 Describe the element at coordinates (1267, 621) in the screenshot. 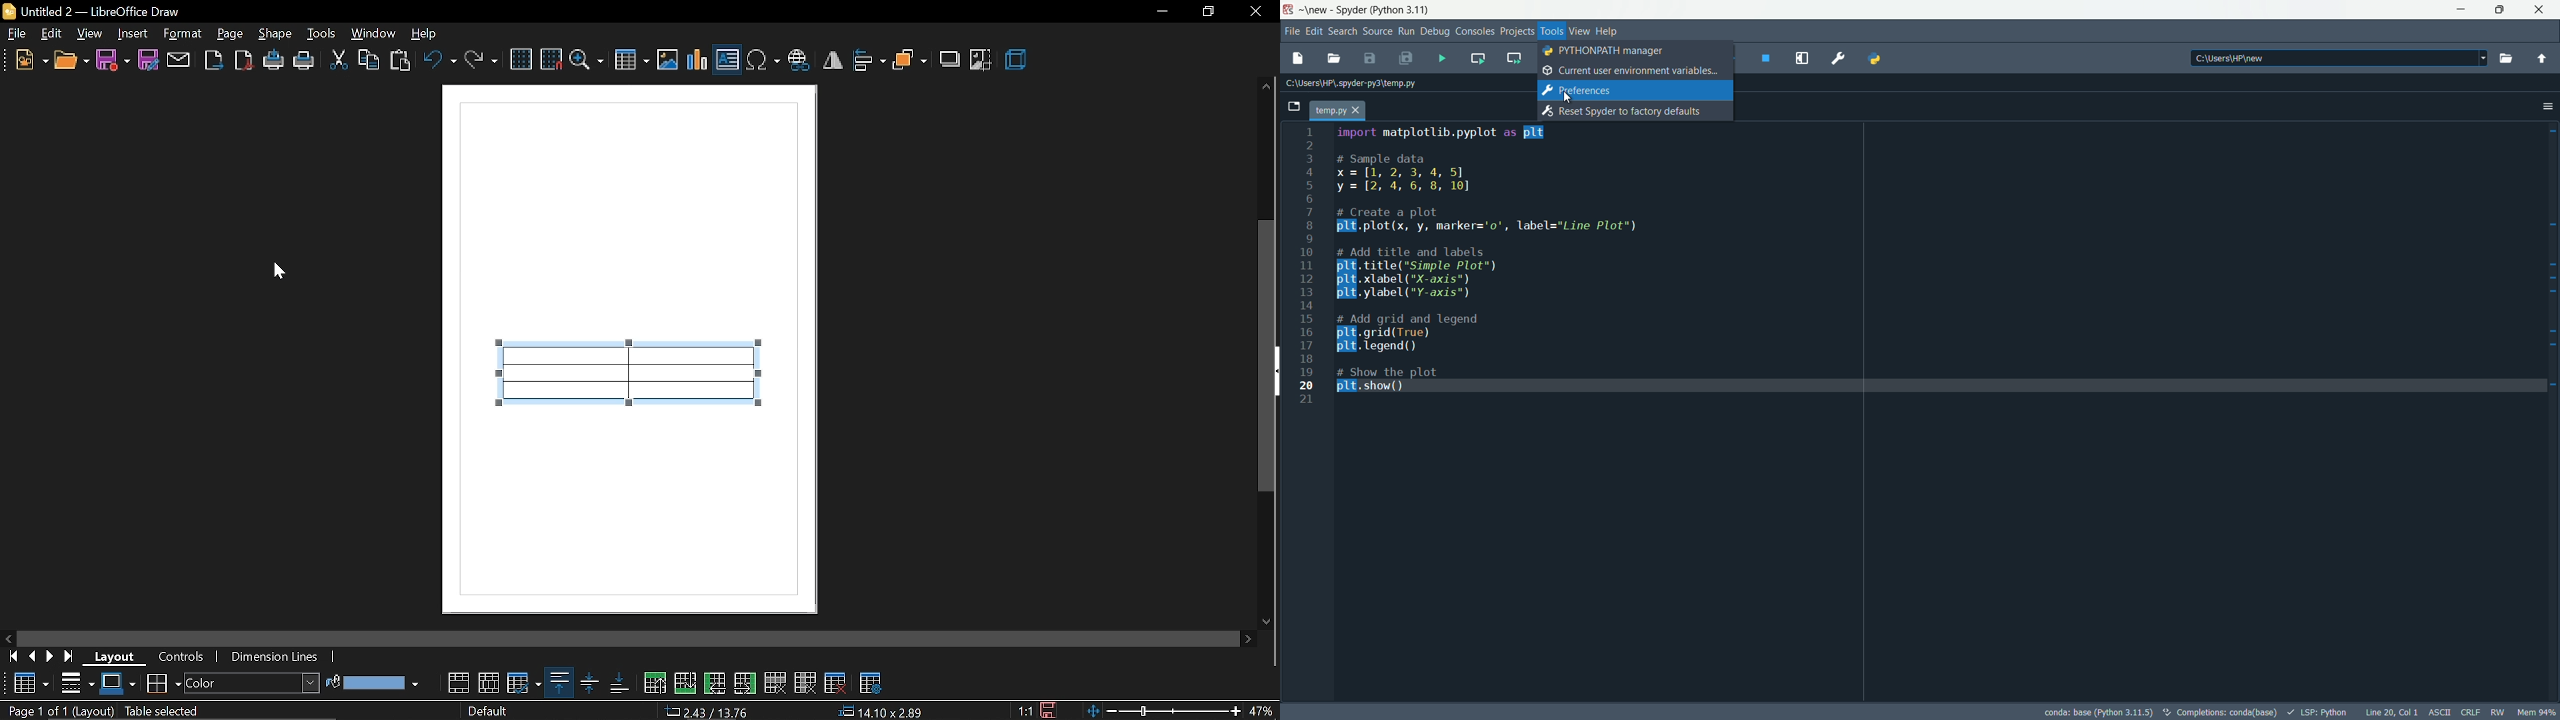

I see `move down` at that location.